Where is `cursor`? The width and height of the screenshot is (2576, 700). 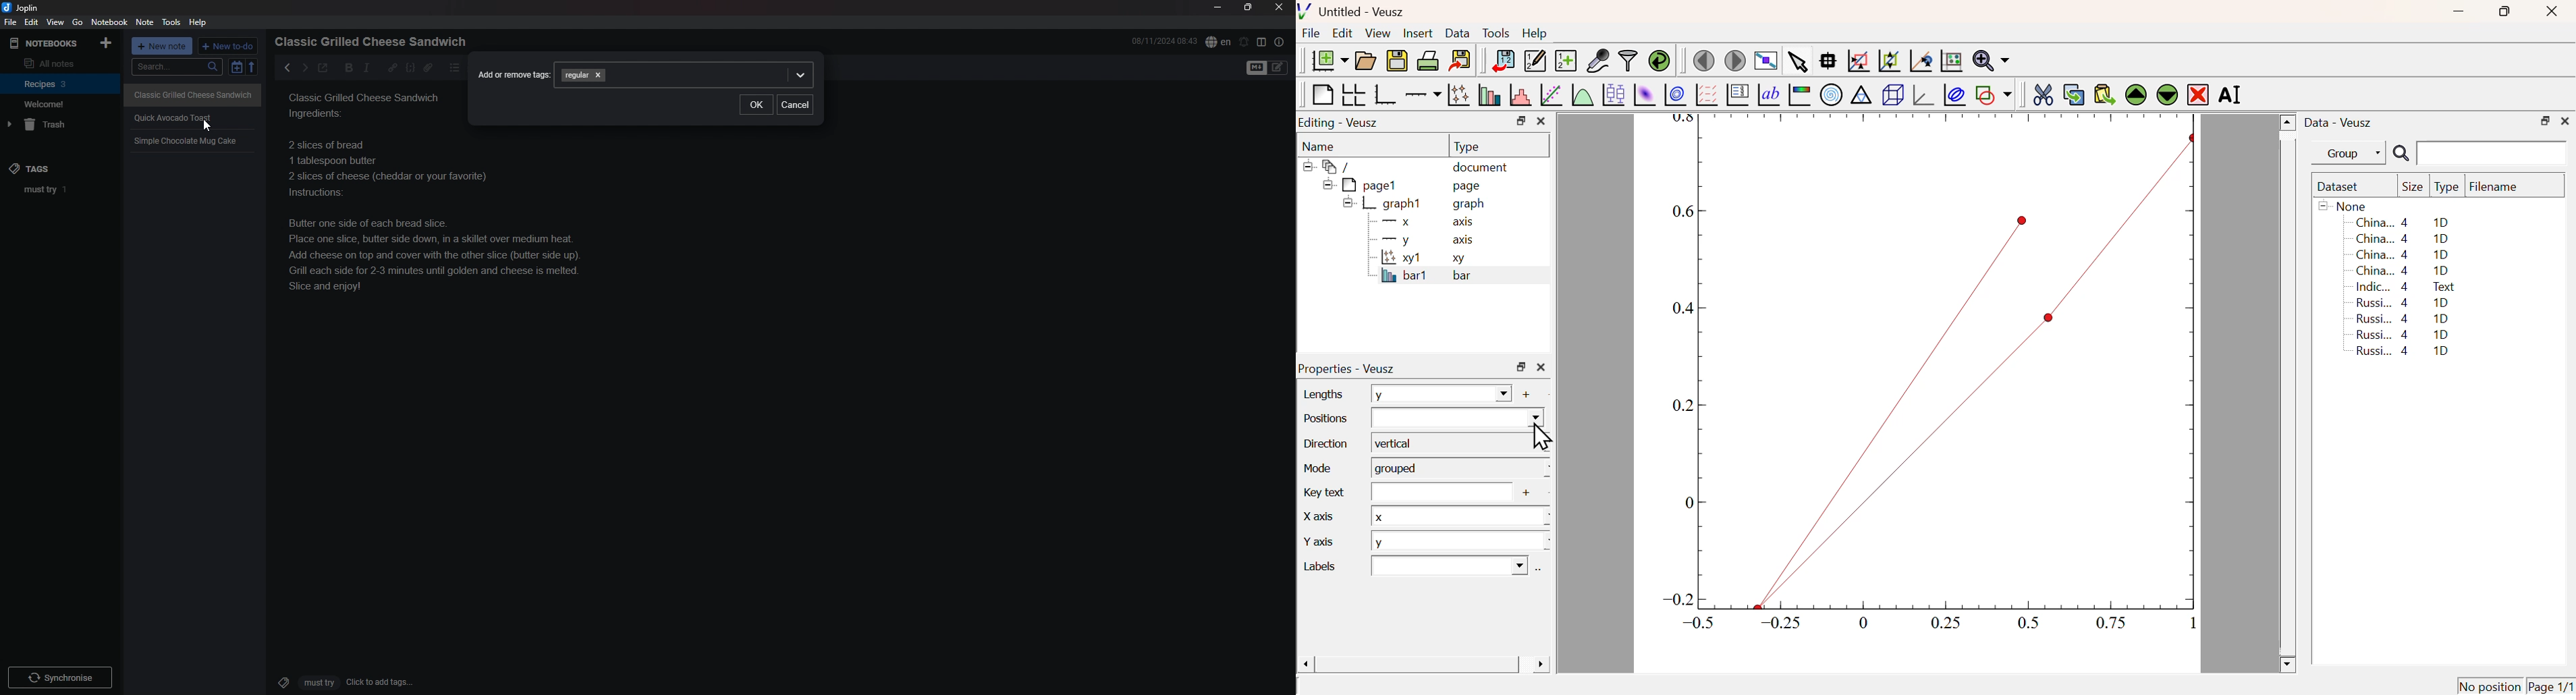
cursor is located at coordinates (211, 127).